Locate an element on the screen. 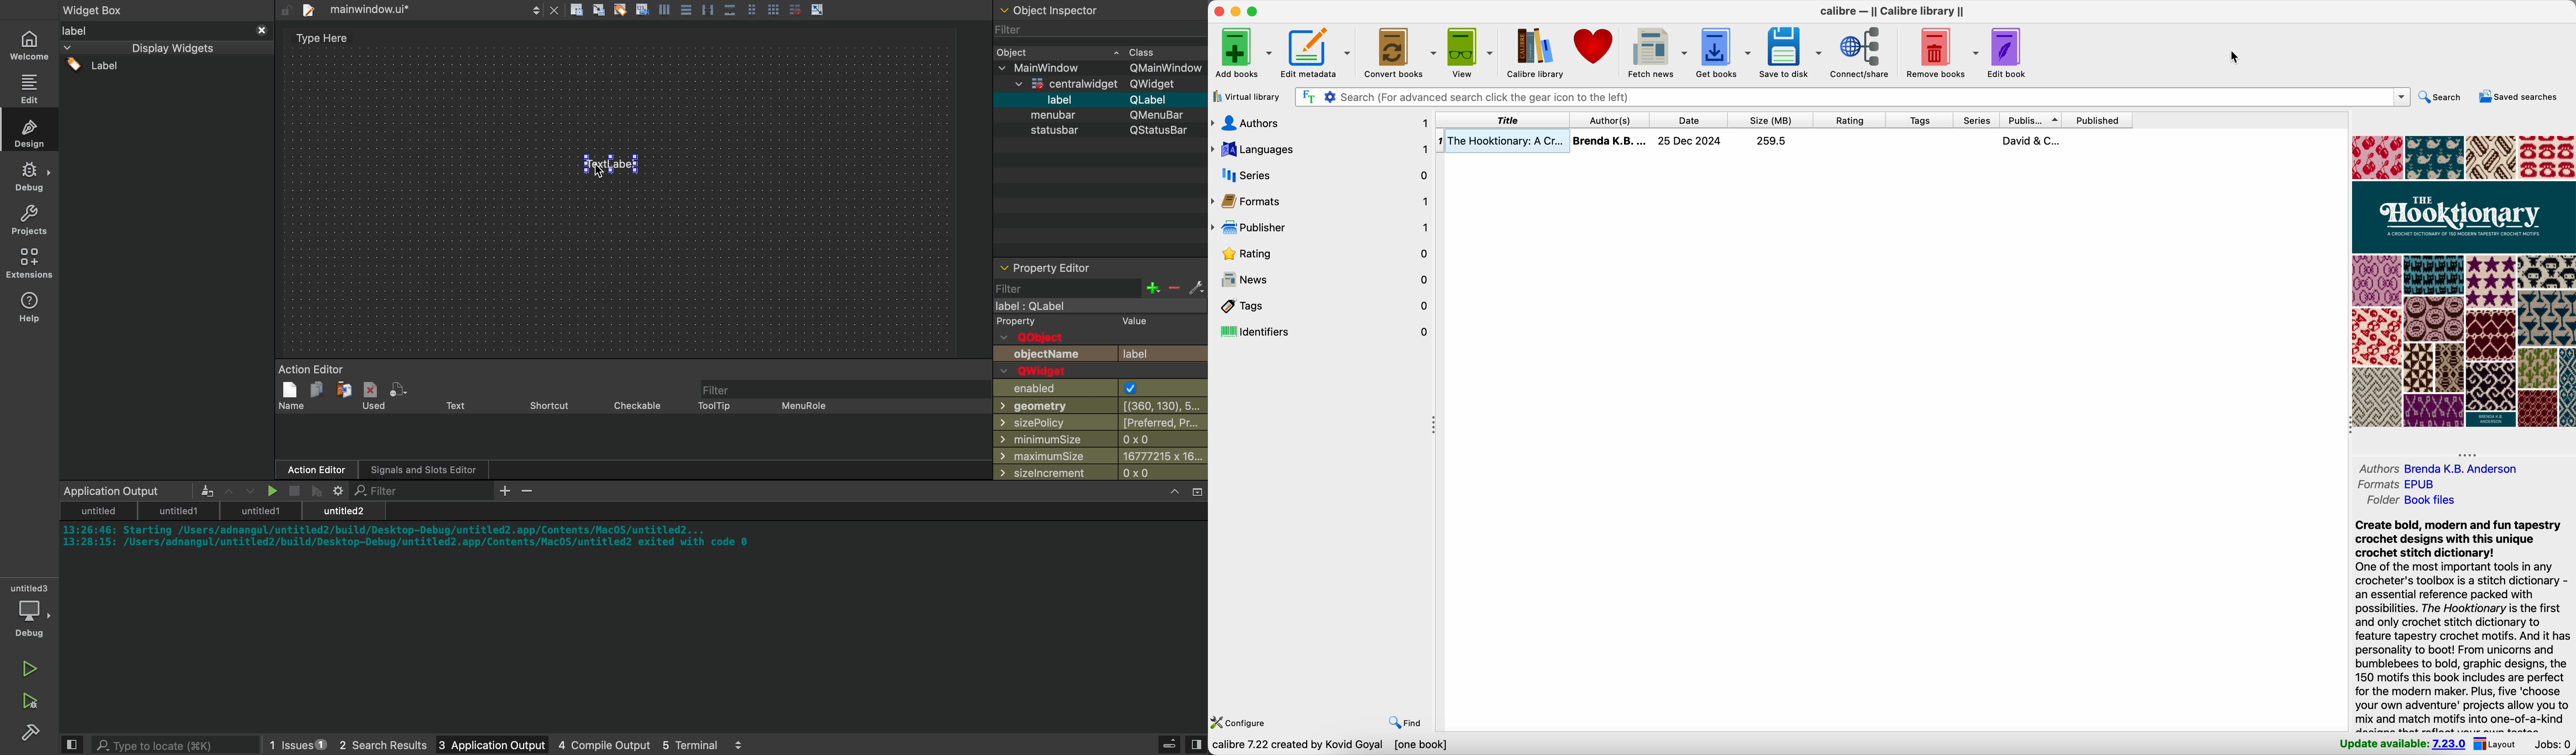  cursor is located at coordinates (599, 170).